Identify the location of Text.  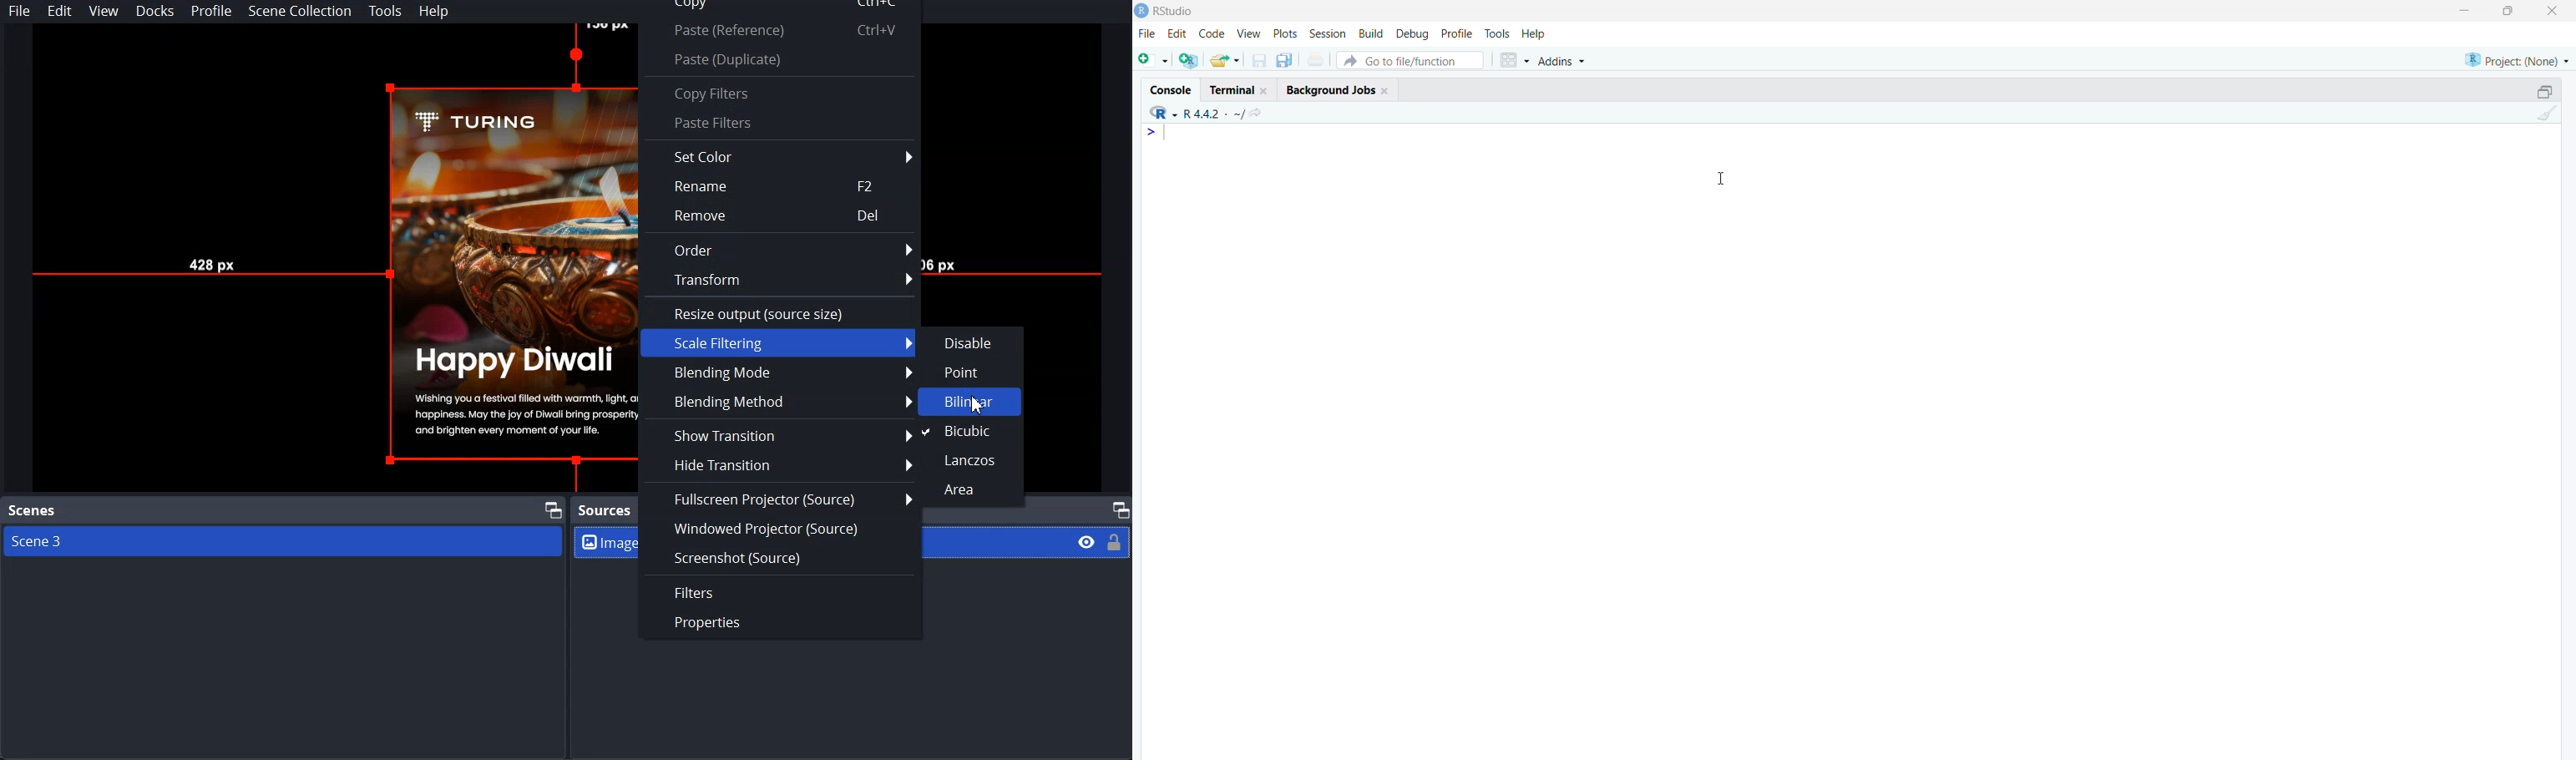
(605, 511).